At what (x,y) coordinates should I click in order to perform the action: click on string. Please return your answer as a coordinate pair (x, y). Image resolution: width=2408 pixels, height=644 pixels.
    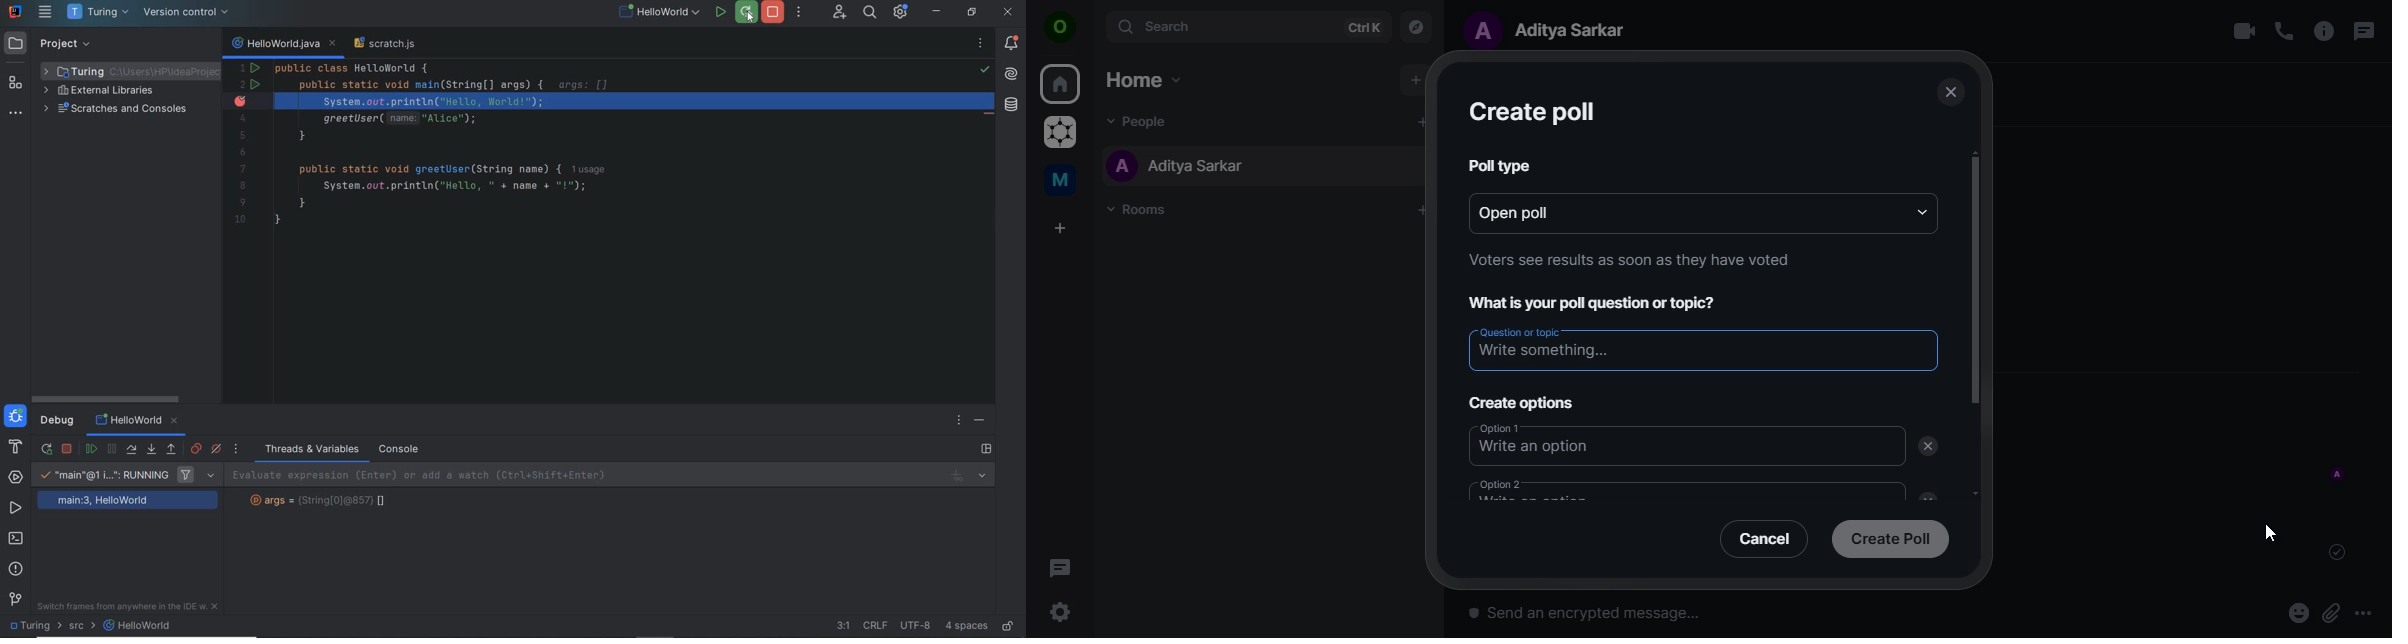
    Looking at the image, I should click on (325, 501).